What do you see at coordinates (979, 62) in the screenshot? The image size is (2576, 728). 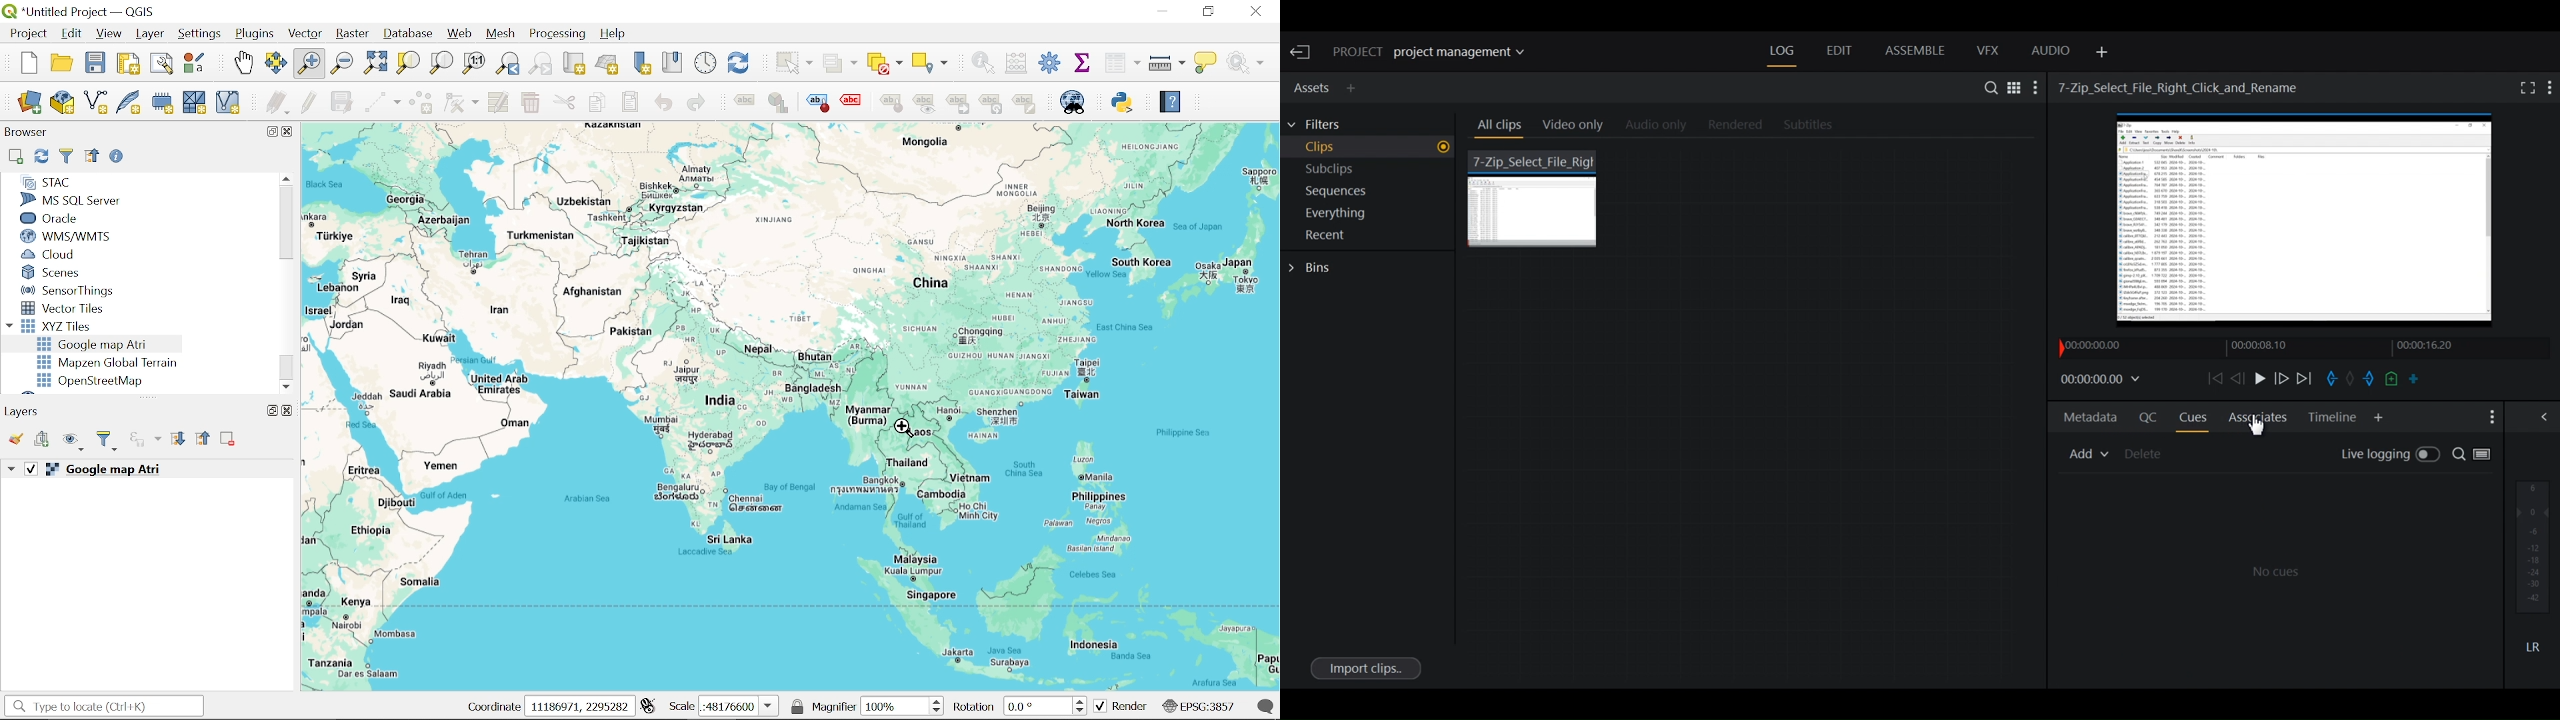 I see `Identify features` at bounding box center [979, 62].